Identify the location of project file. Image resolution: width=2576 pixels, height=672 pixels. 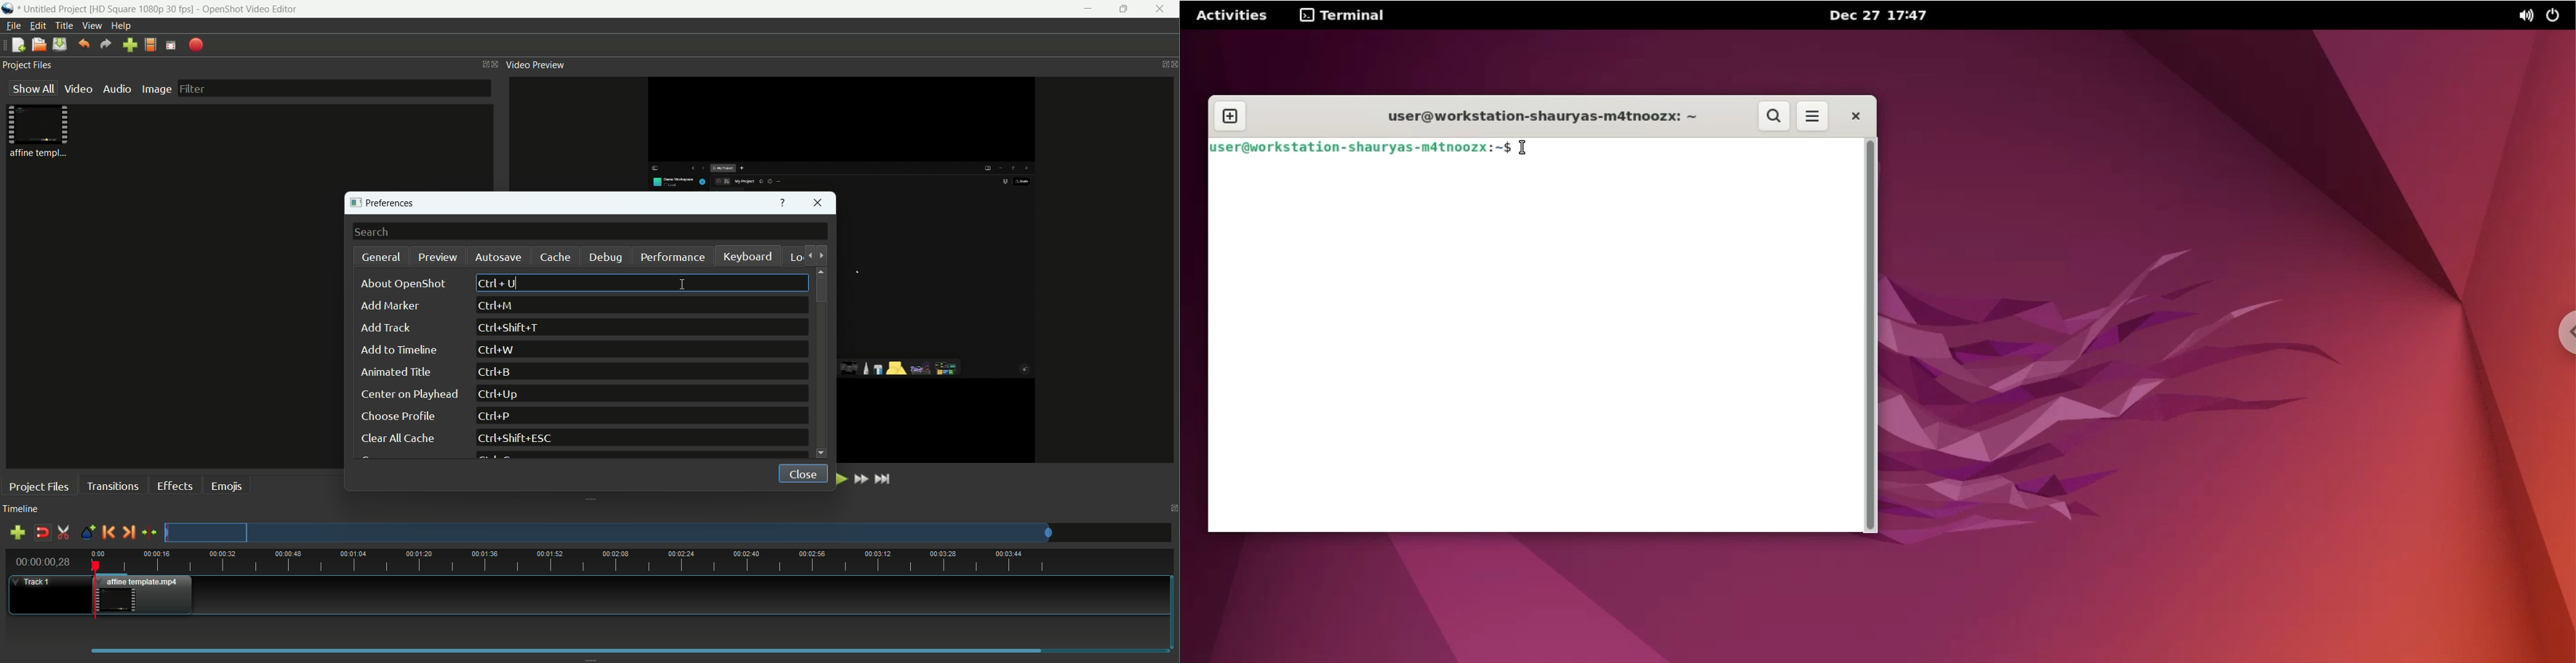
(40, 131).